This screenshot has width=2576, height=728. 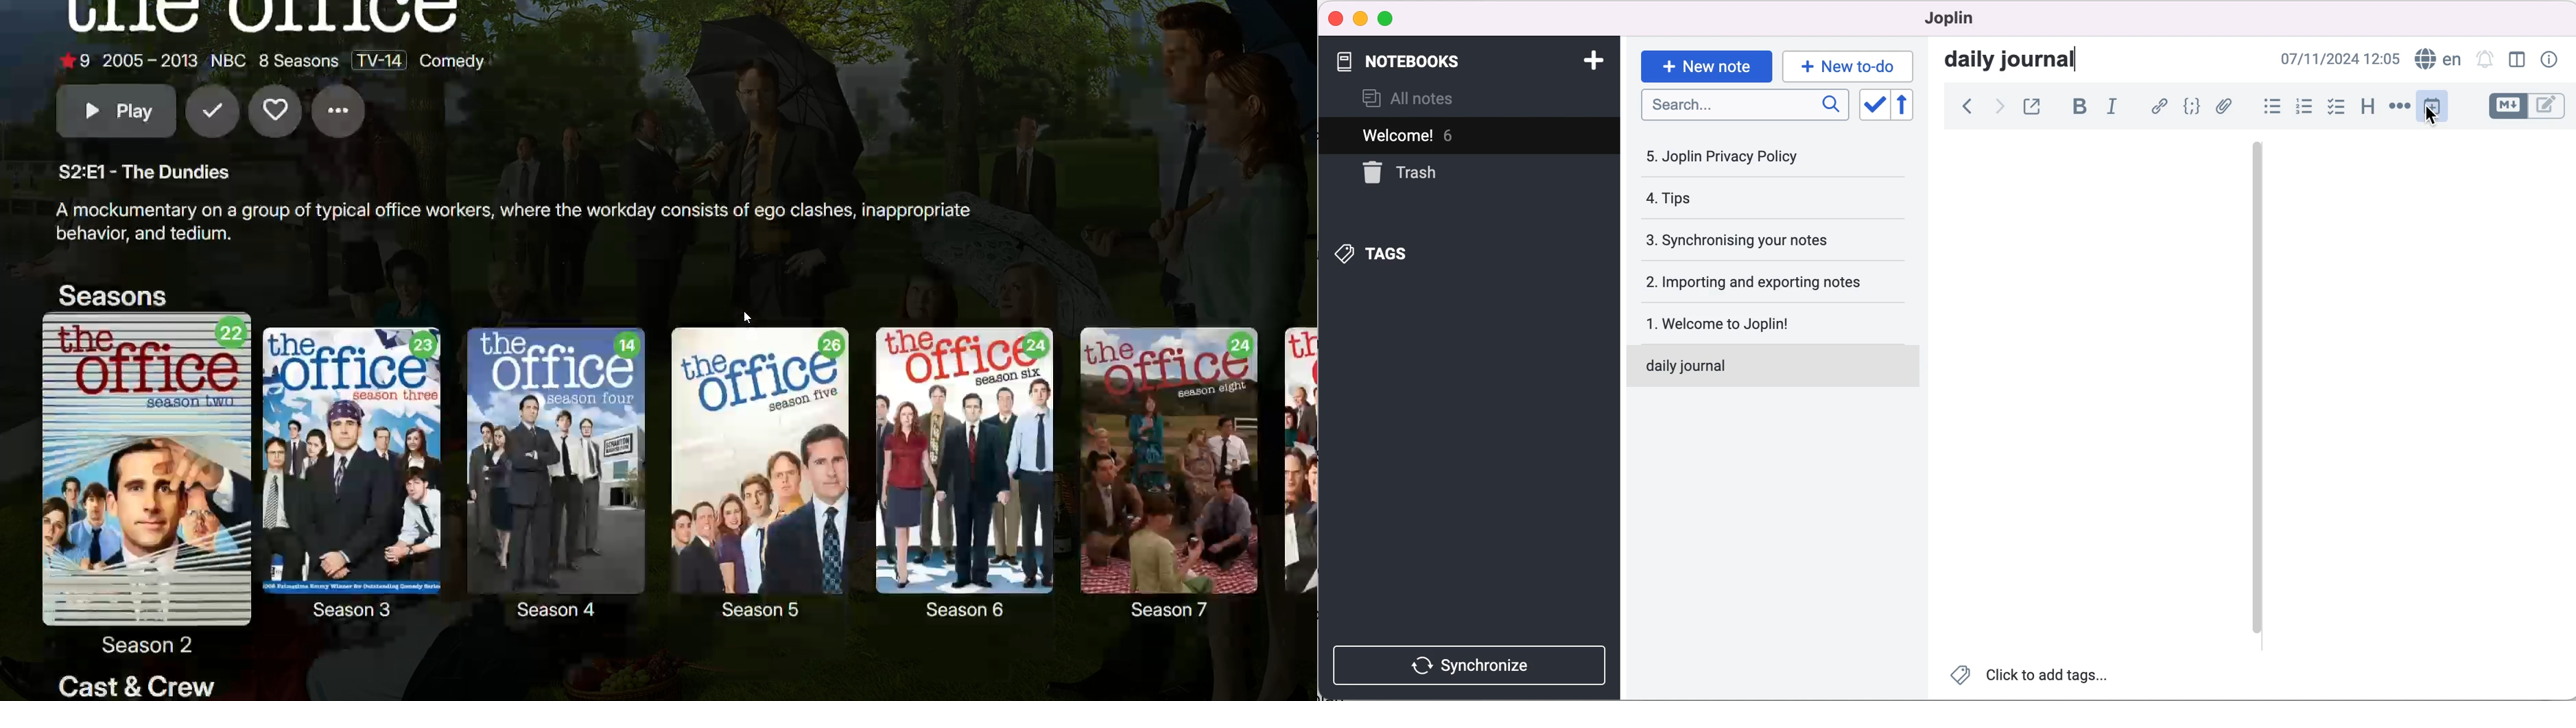 What do you see at coordinates (2528, 105) in the screenshot?
I see `toggle editor` at bounding box center [2528, 105].